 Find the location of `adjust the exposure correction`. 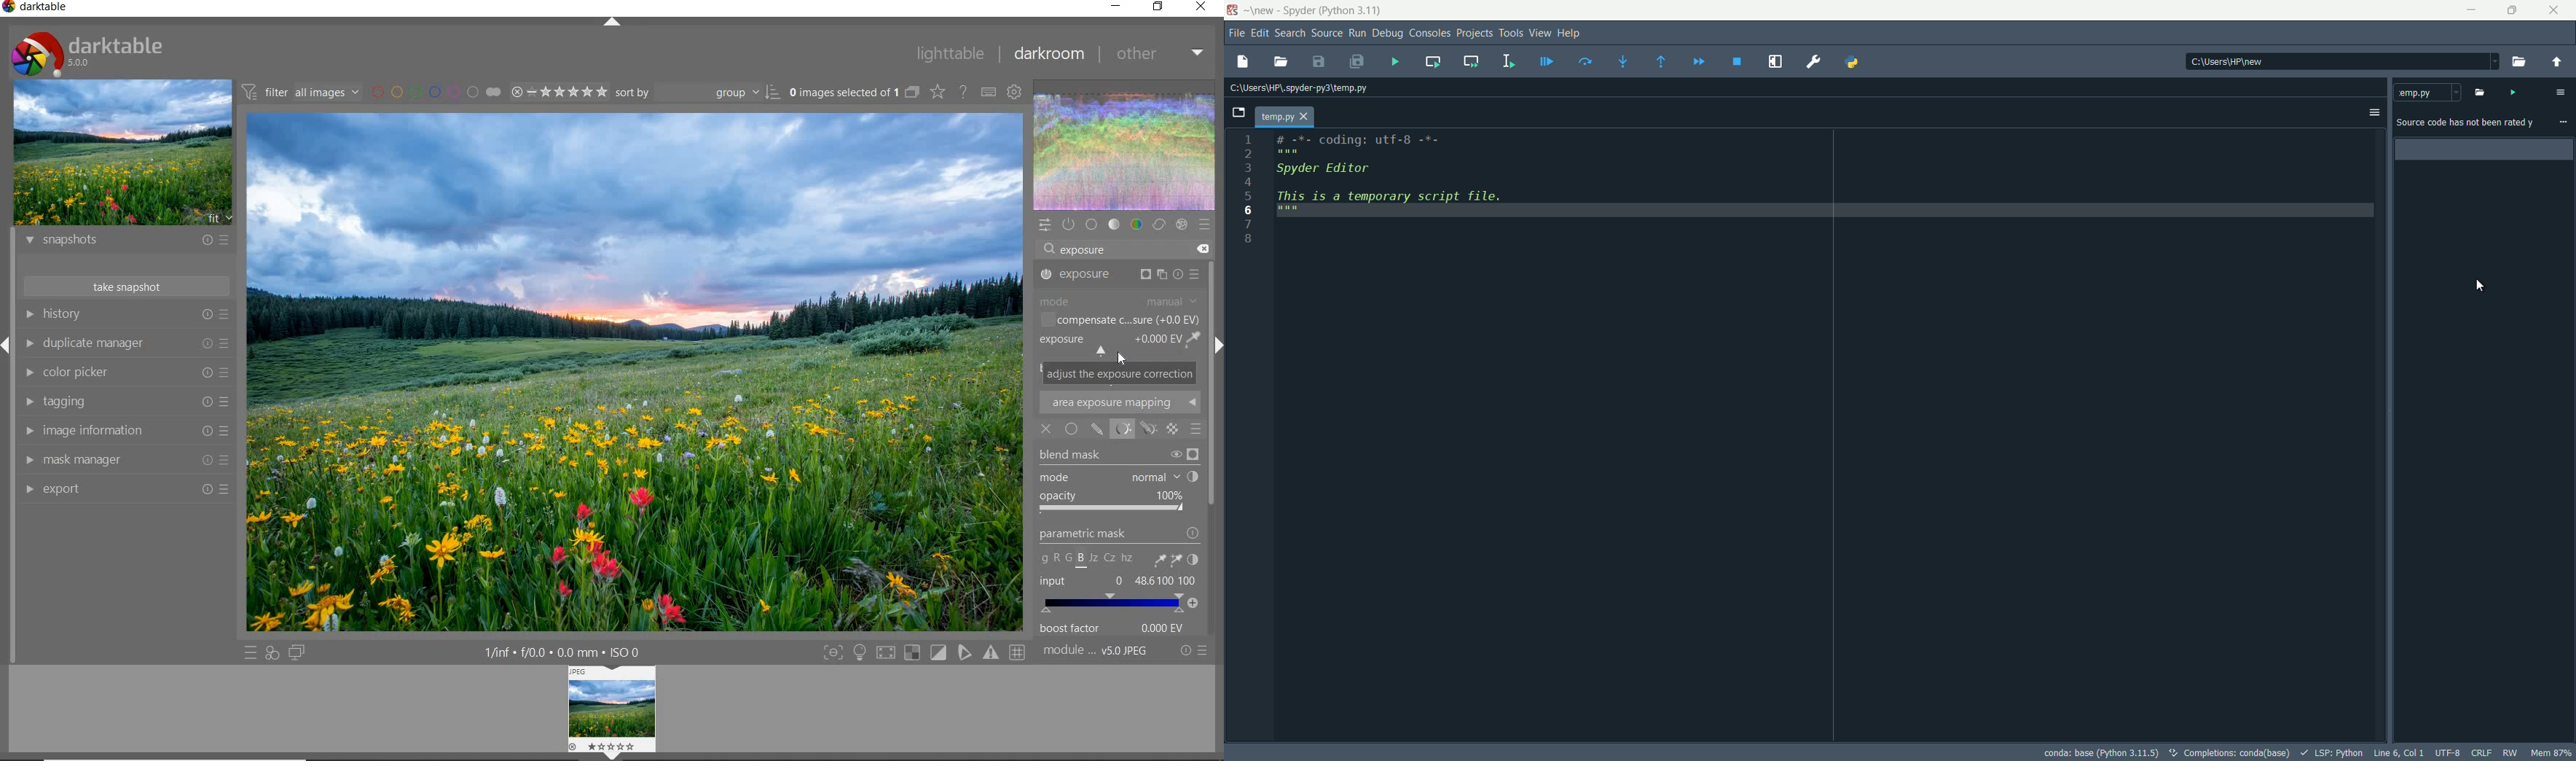

adjust the exposure correction is located at coordinates (1120, 373).